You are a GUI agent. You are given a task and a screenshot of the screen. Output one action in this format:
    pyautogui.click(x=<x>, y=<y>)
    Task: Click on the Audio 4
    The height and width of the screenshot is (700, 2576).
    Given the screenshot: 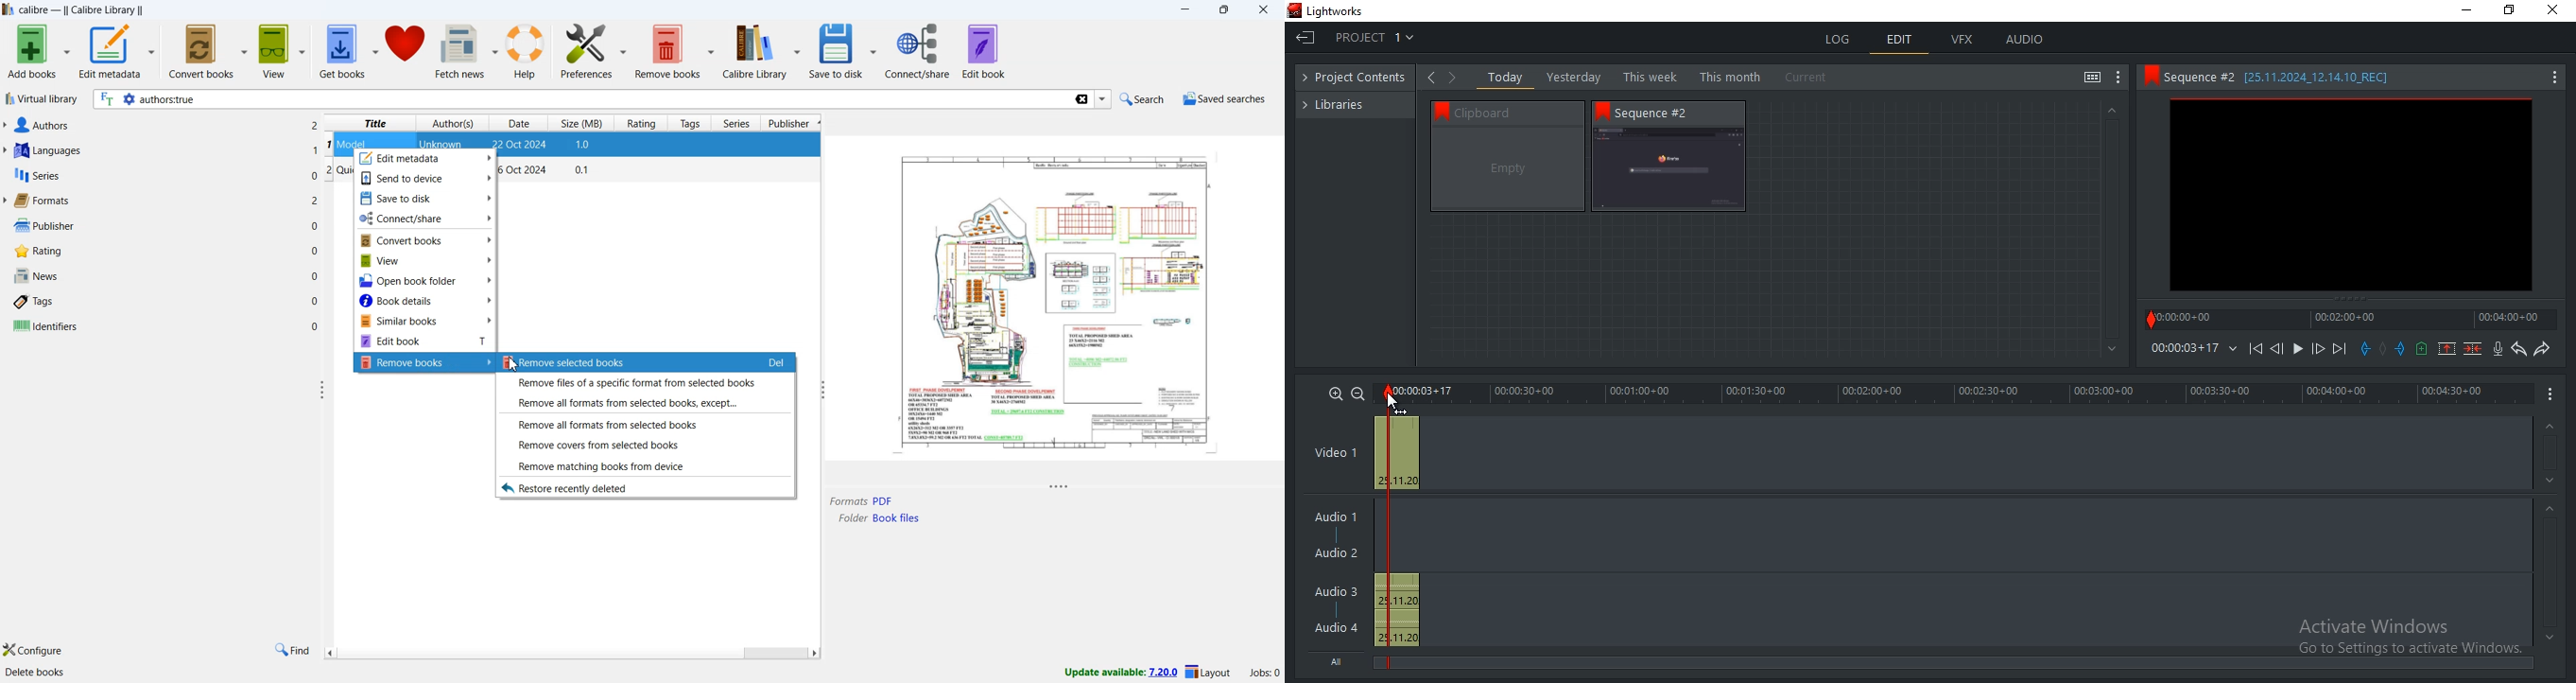 What is the action you would take?
    pyautogui.click(x=1337, y=626)
    